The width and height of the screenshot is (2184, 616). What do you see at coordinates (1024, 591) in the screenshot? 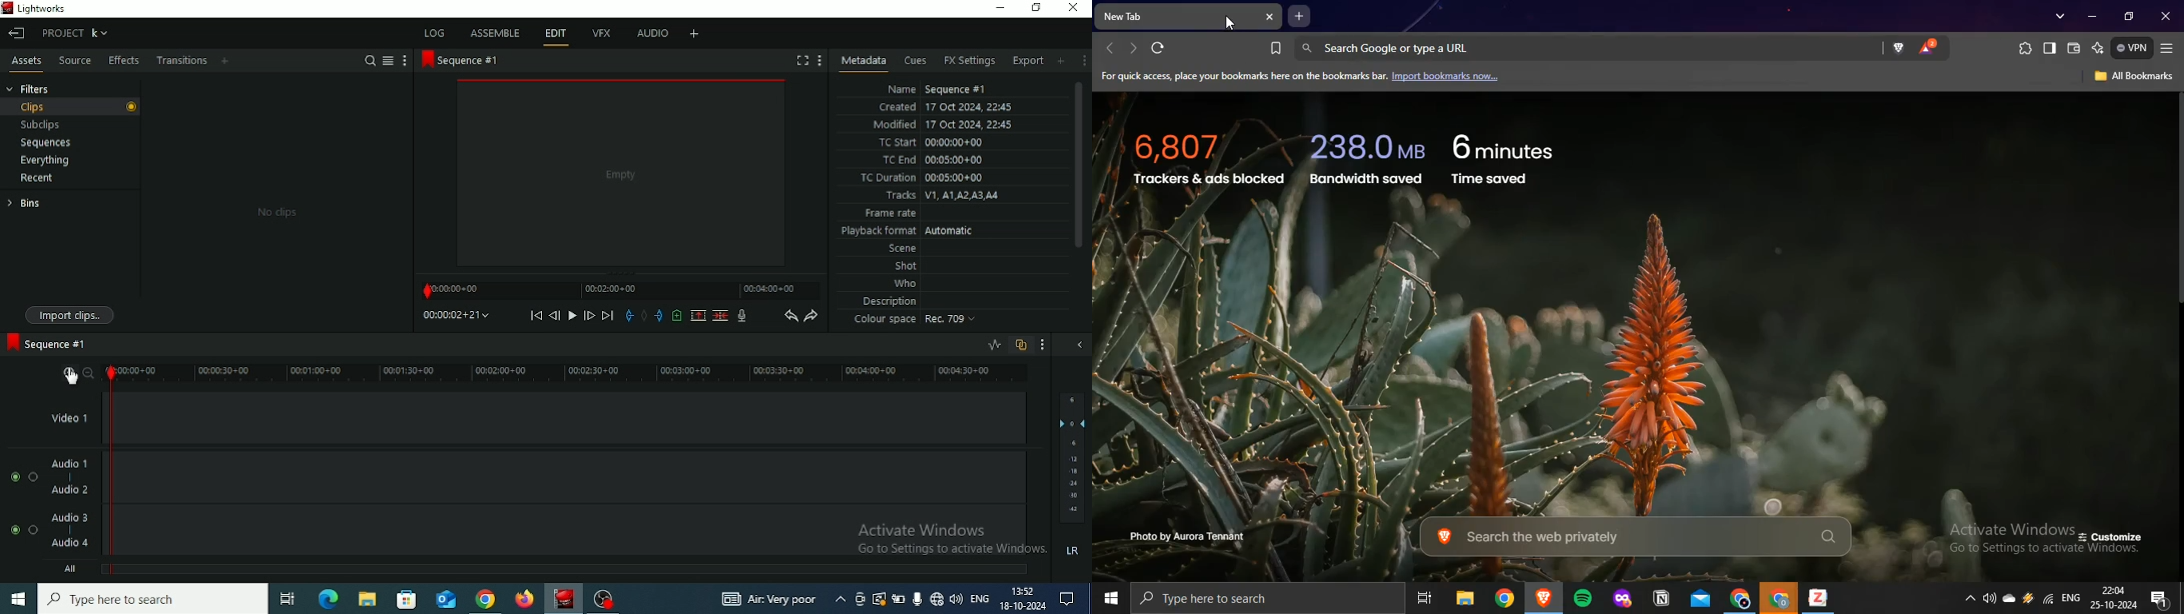
I see `Time` at bounding box center [1024, 591].